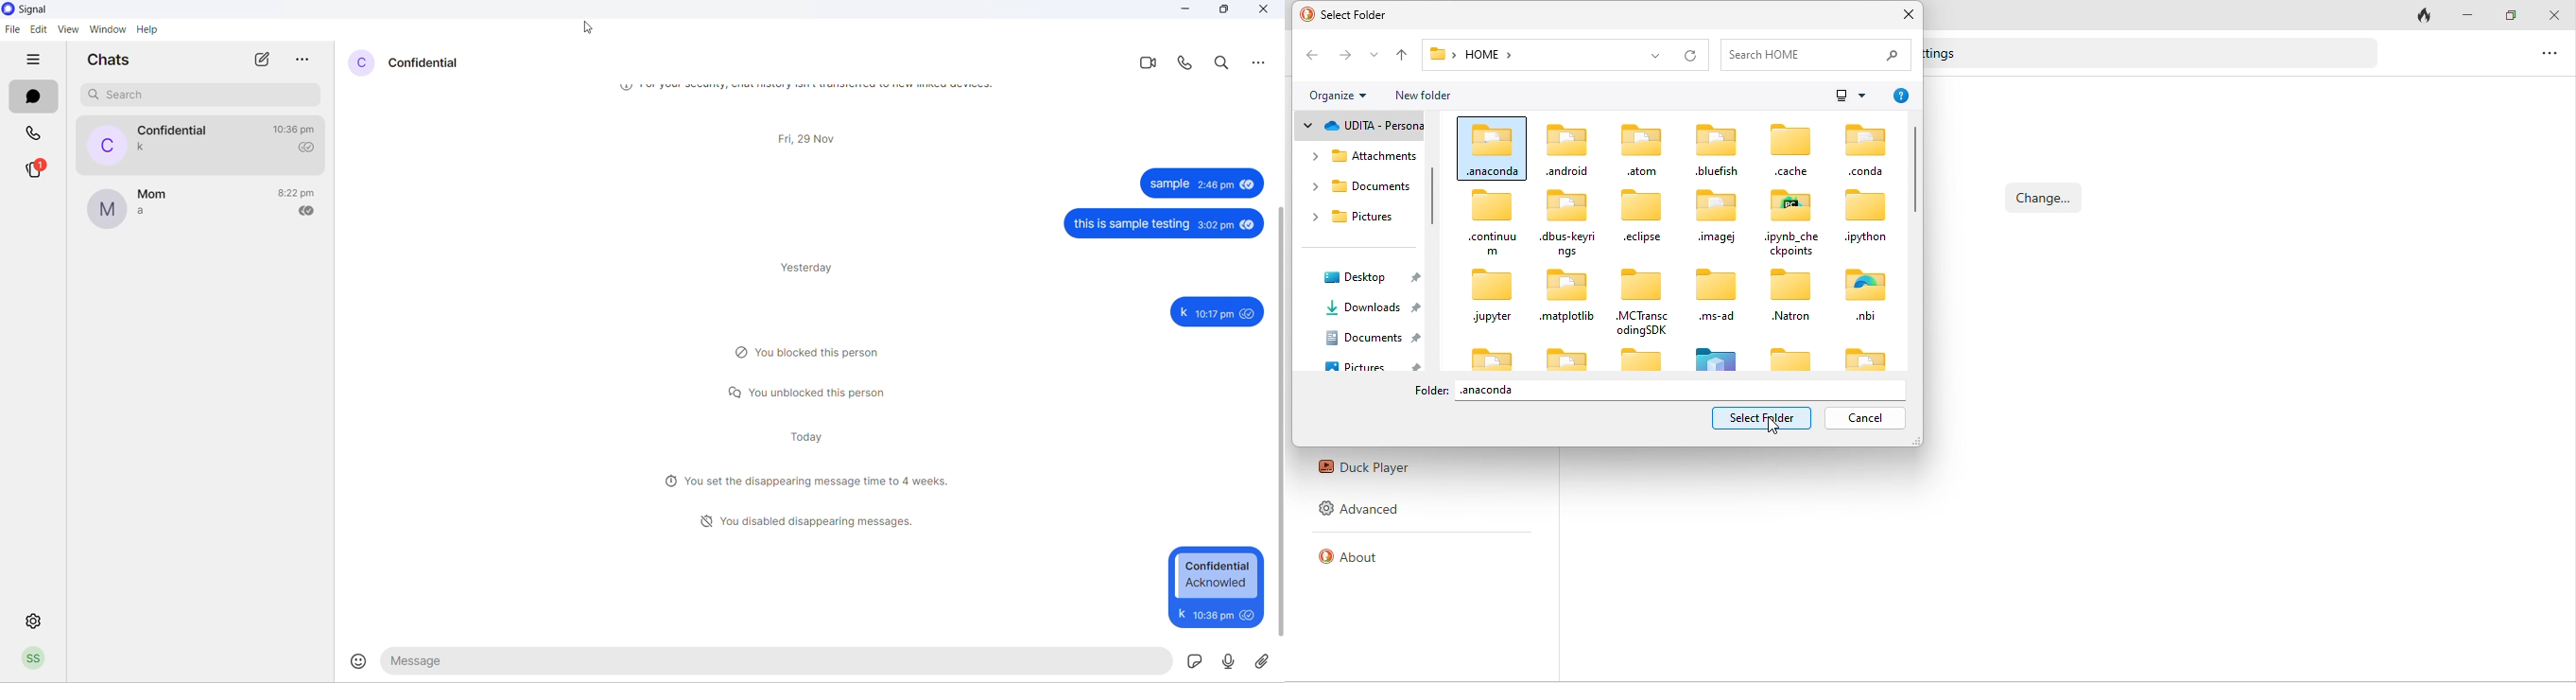  I want to click on hide tabs, so click(38, 60).